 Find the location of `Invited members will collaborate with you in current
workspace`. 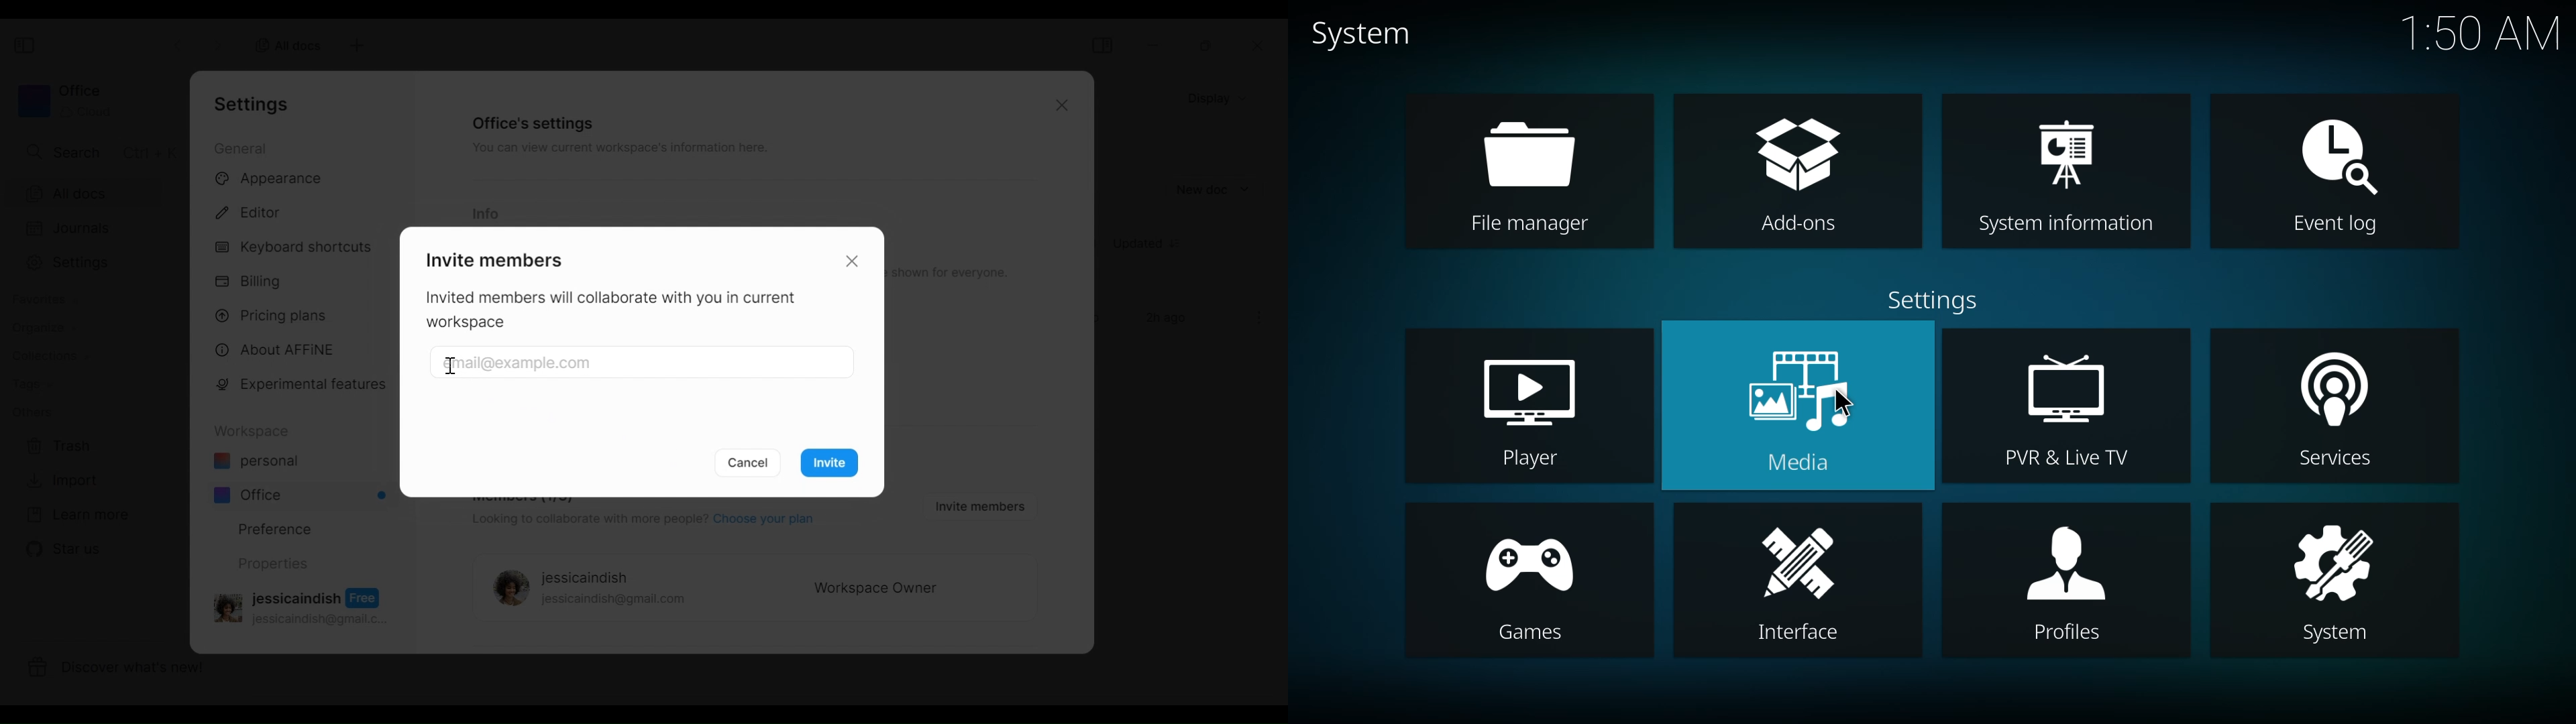

Invited members will collaborate with you in current
workspace is located at coordinates (619, 311).